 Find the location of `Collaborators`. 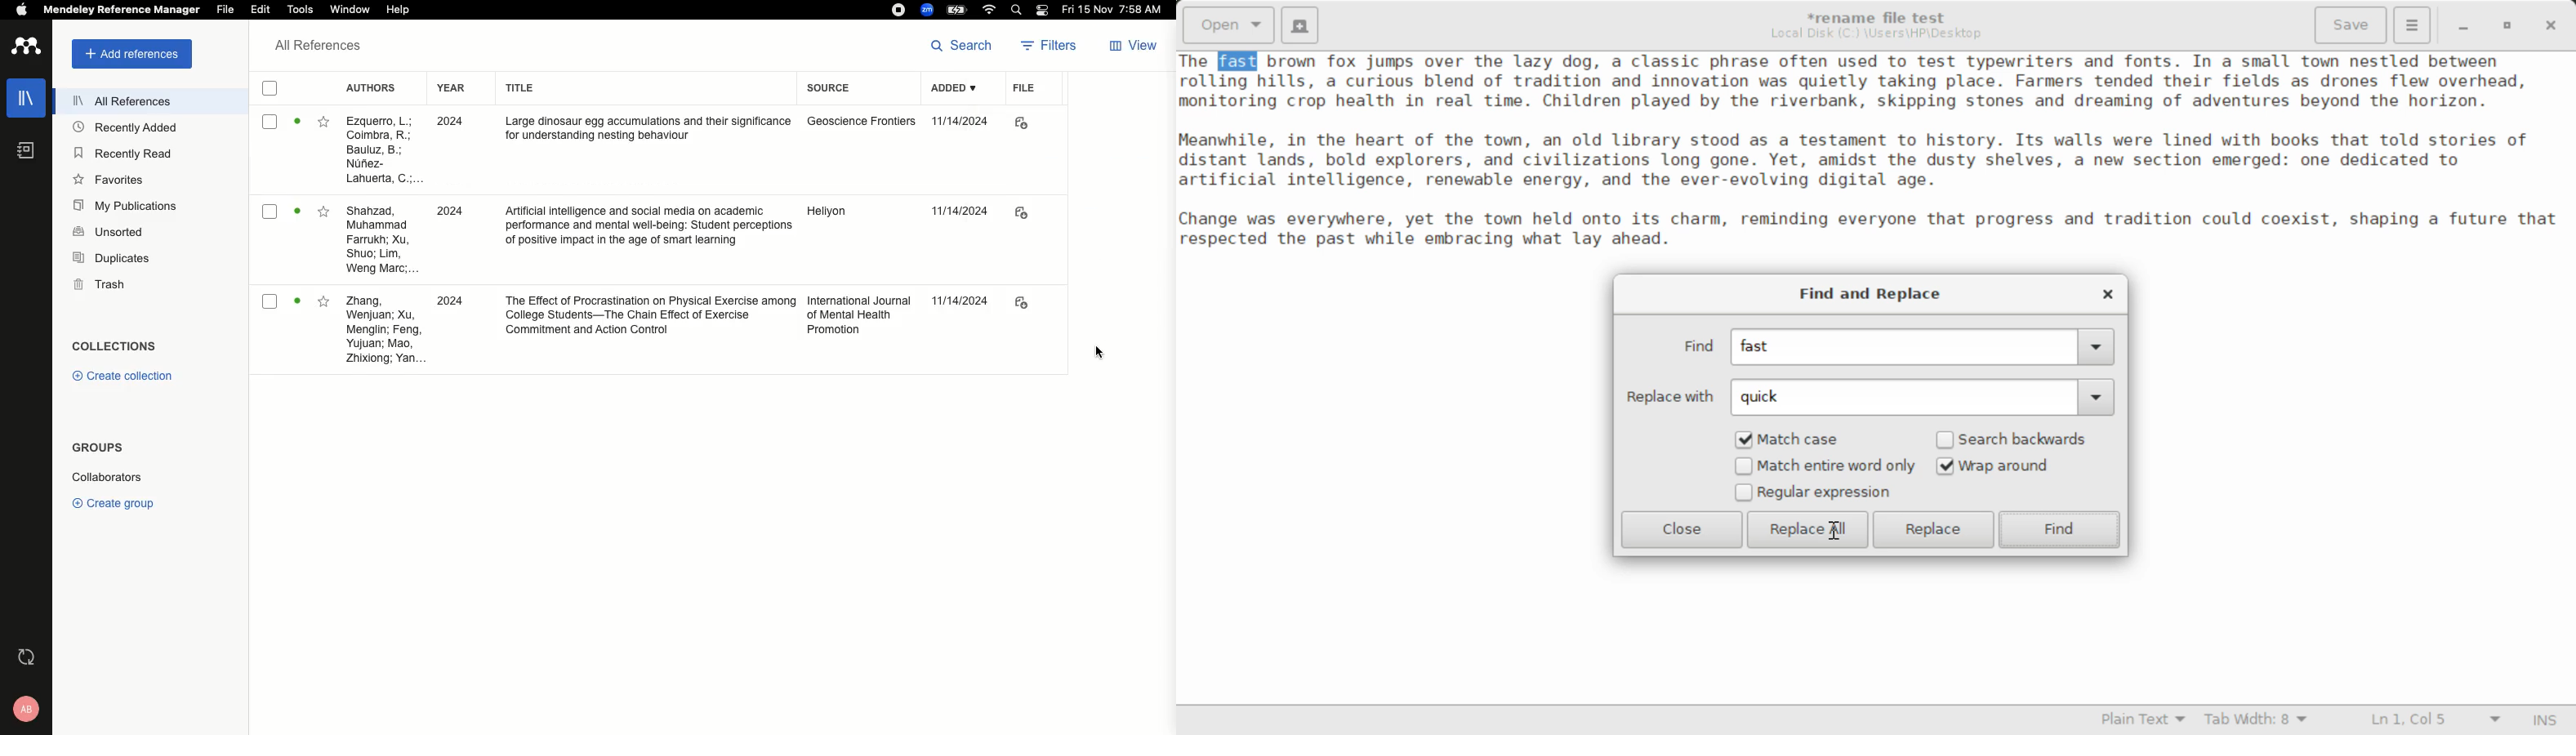

Collaborators is located at coordinates (117, 476).